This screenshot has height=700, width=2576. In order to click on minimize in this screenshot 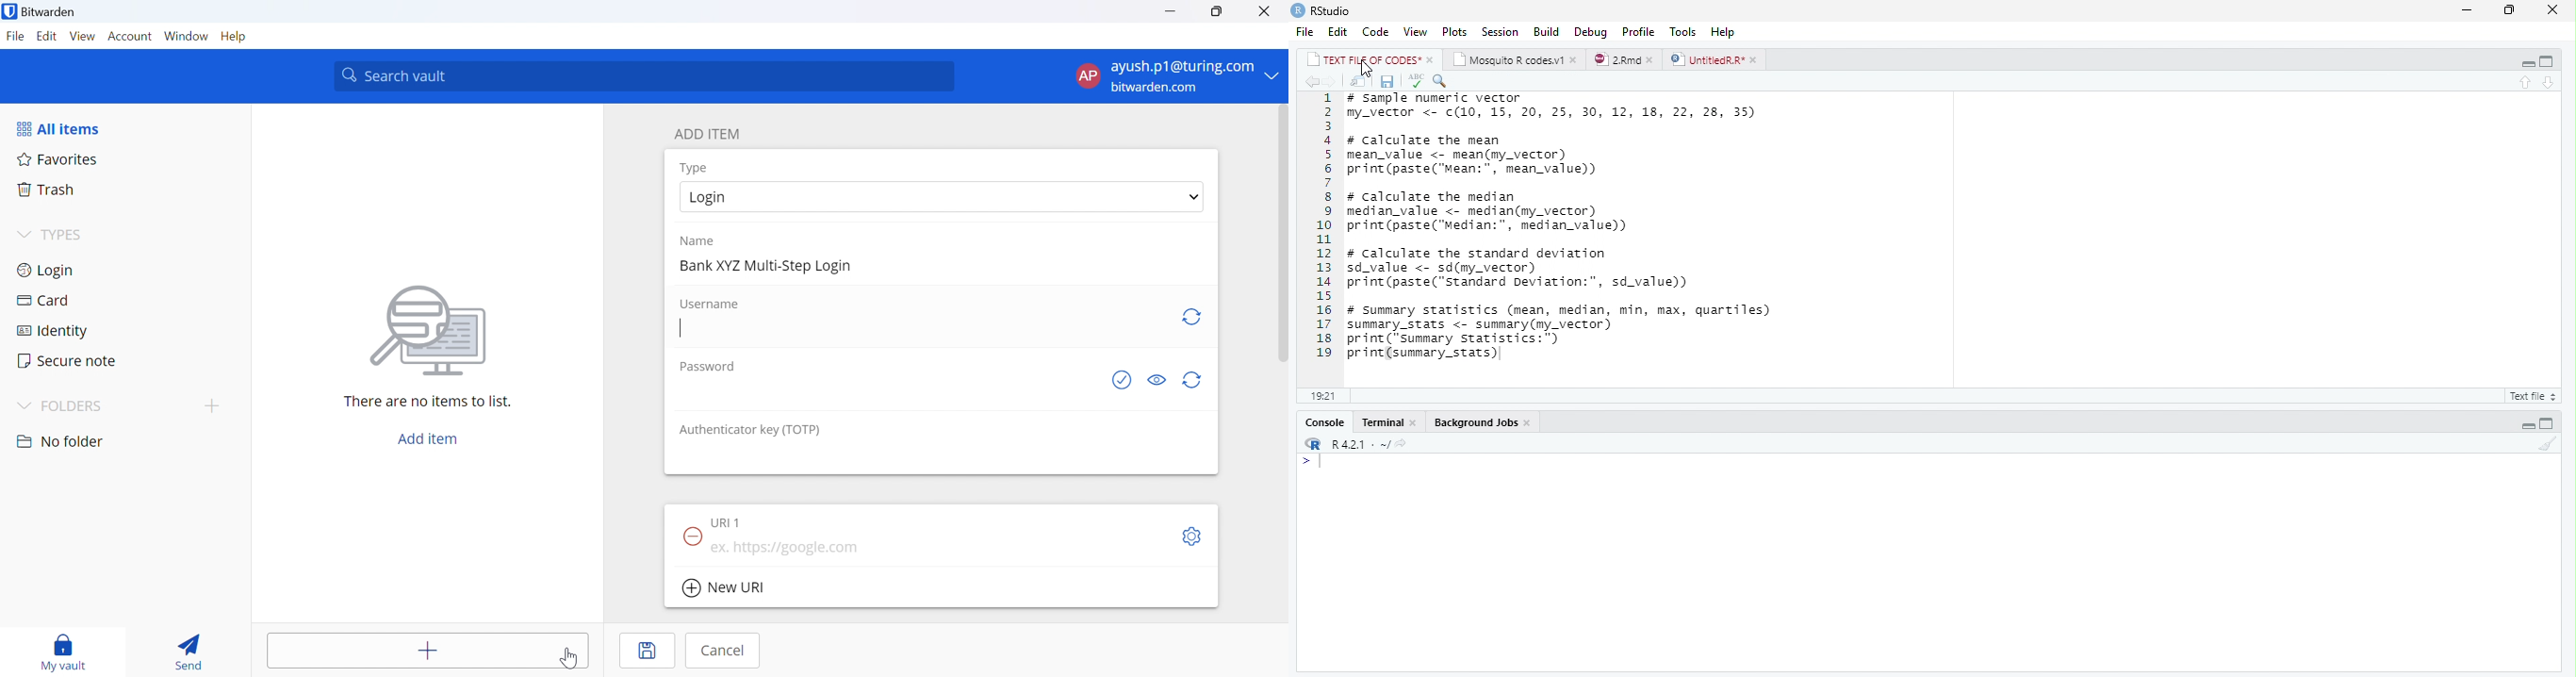, I will do `click(2527, 425)`.